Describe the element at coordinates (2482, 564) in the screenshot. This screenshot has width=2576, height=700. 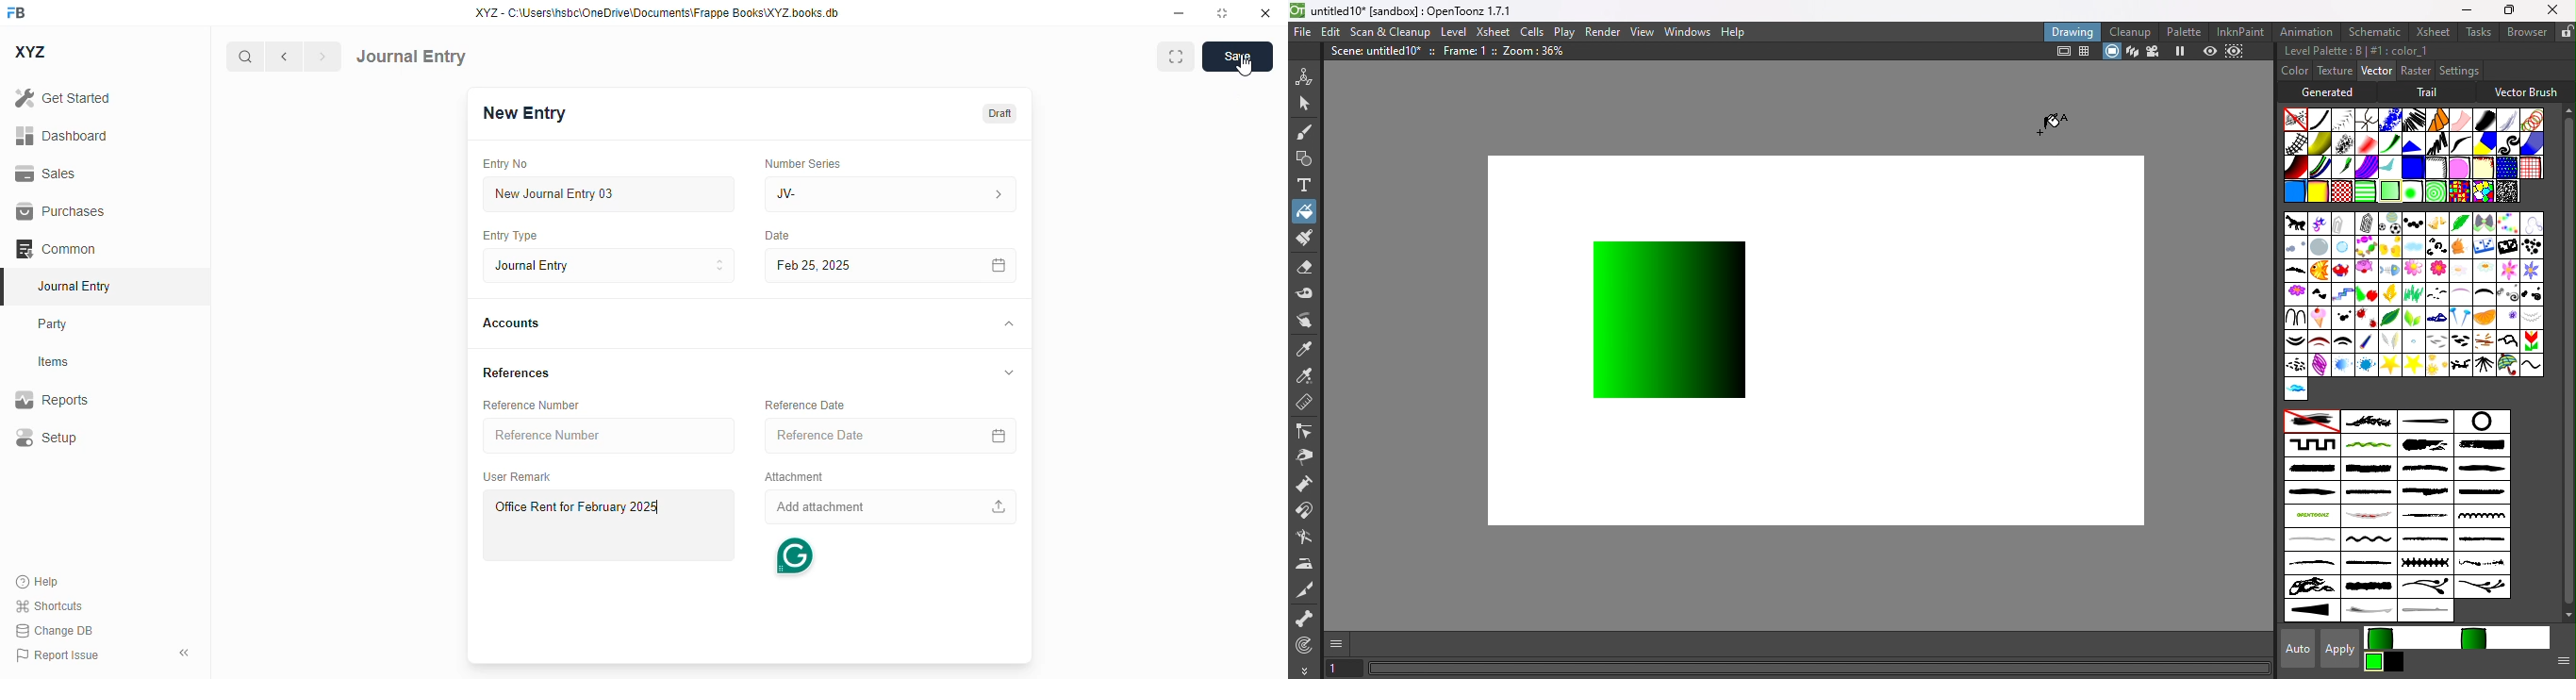
I see `splashes` at that location.